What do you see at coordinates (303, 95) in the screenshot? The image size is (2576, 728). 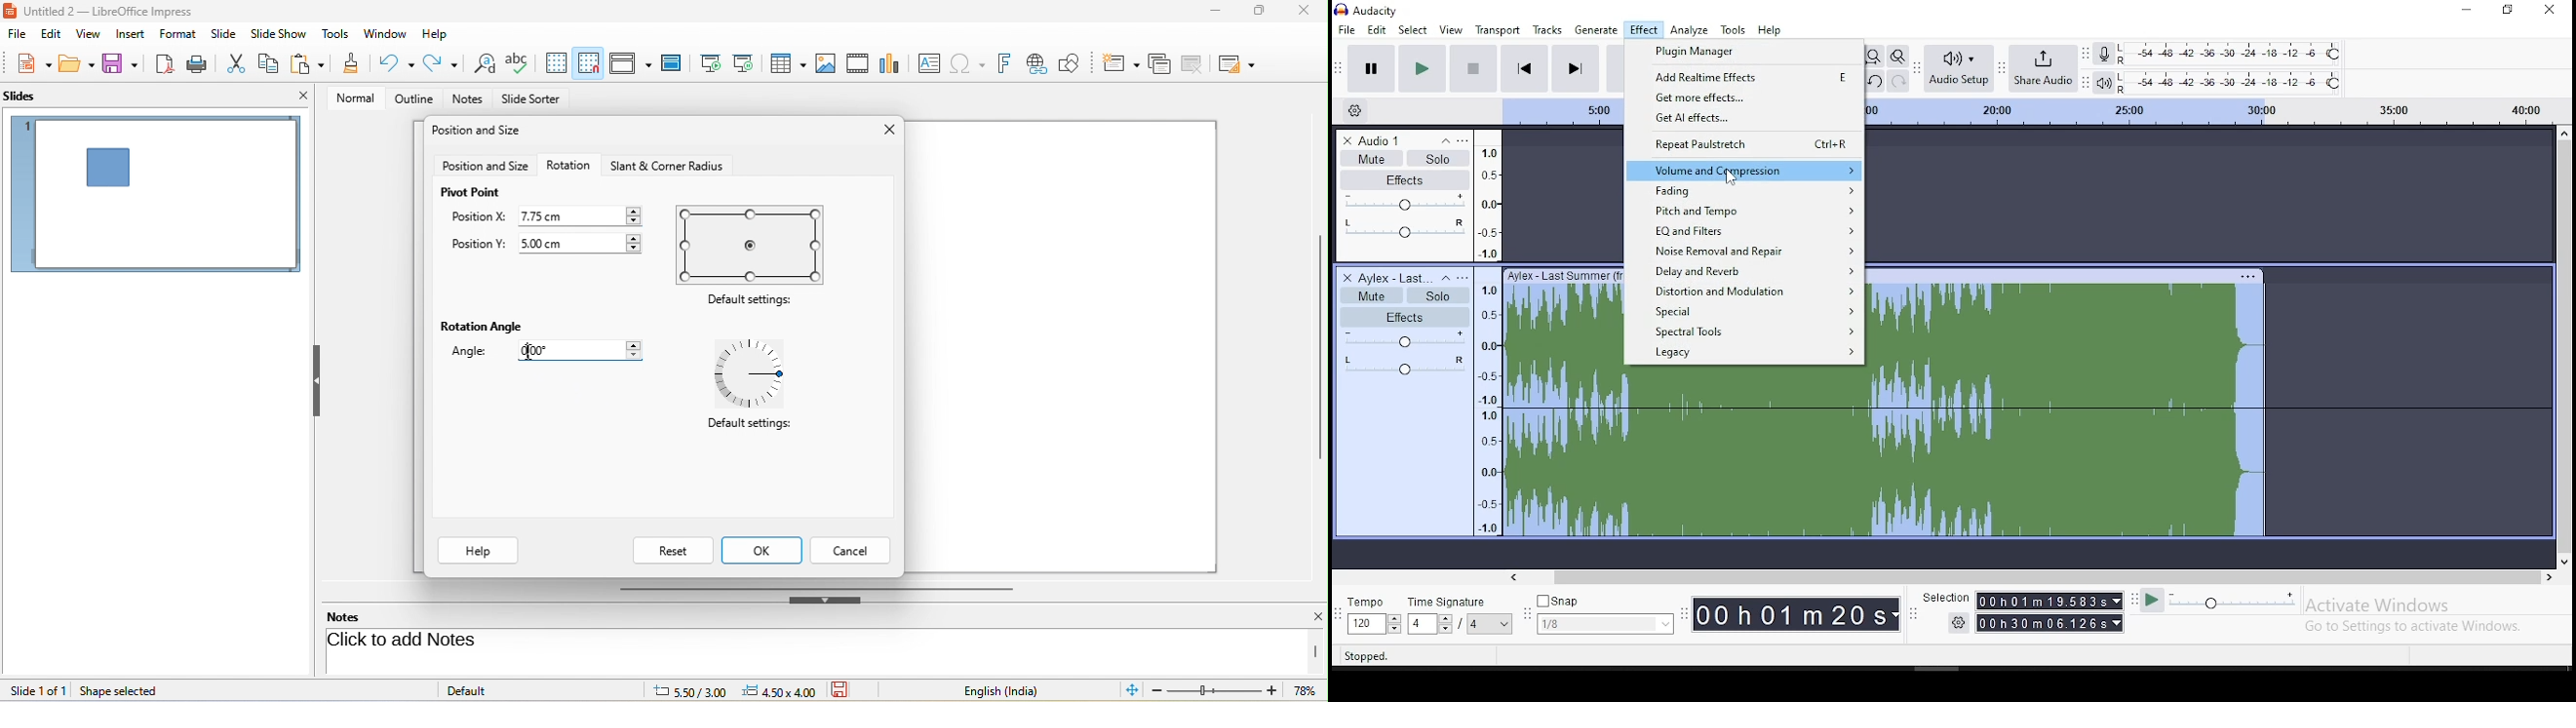 I see `close` at bounding box center [303, 95].